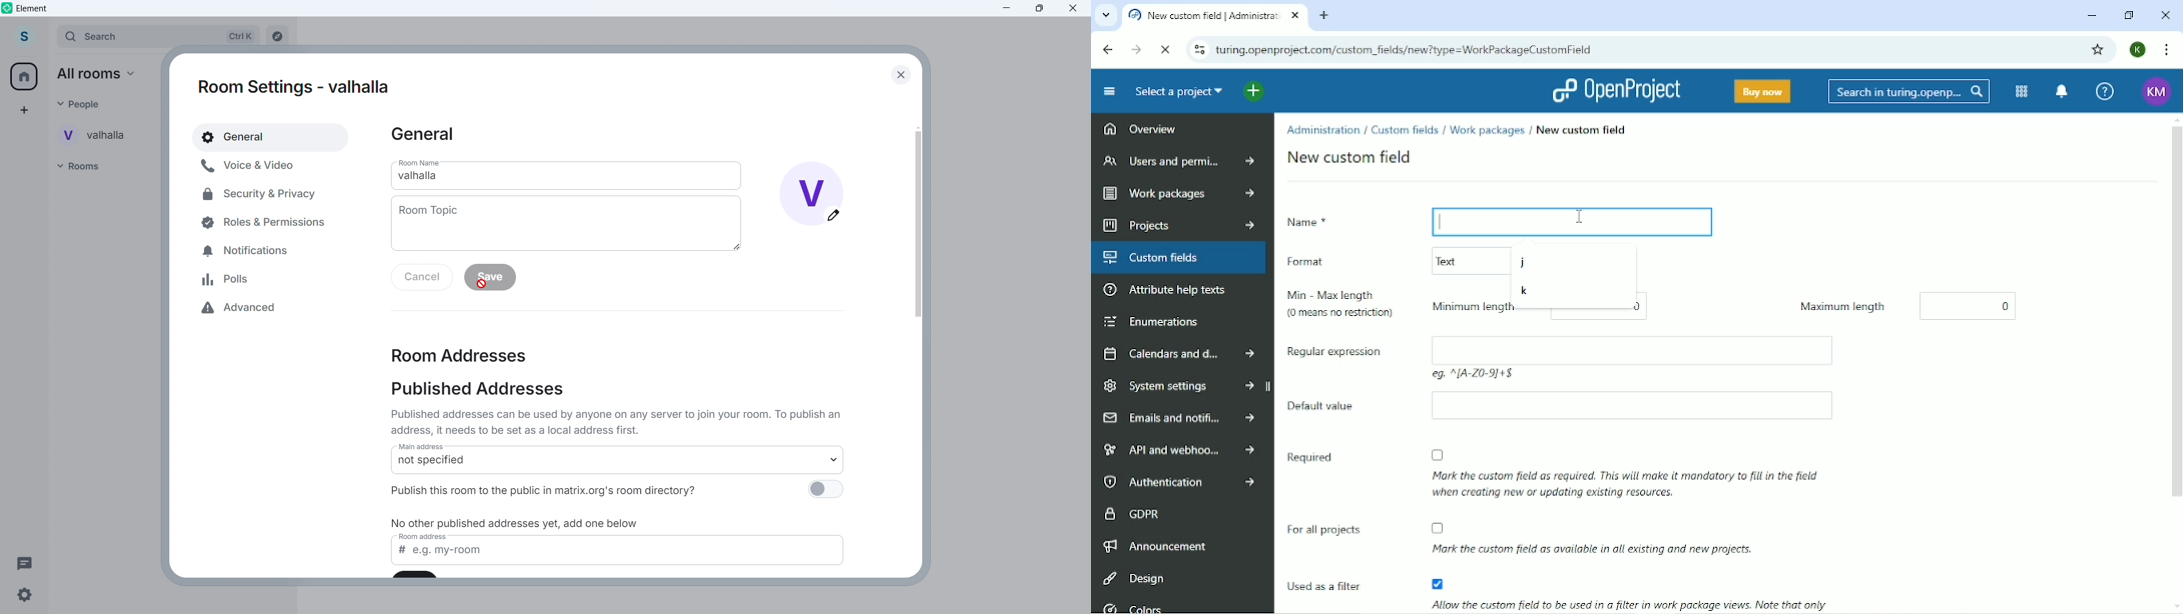  What do you see at coordinates (2019, 92) in the screenshot?
I see `Modules` at bounding box center [2019, 92].